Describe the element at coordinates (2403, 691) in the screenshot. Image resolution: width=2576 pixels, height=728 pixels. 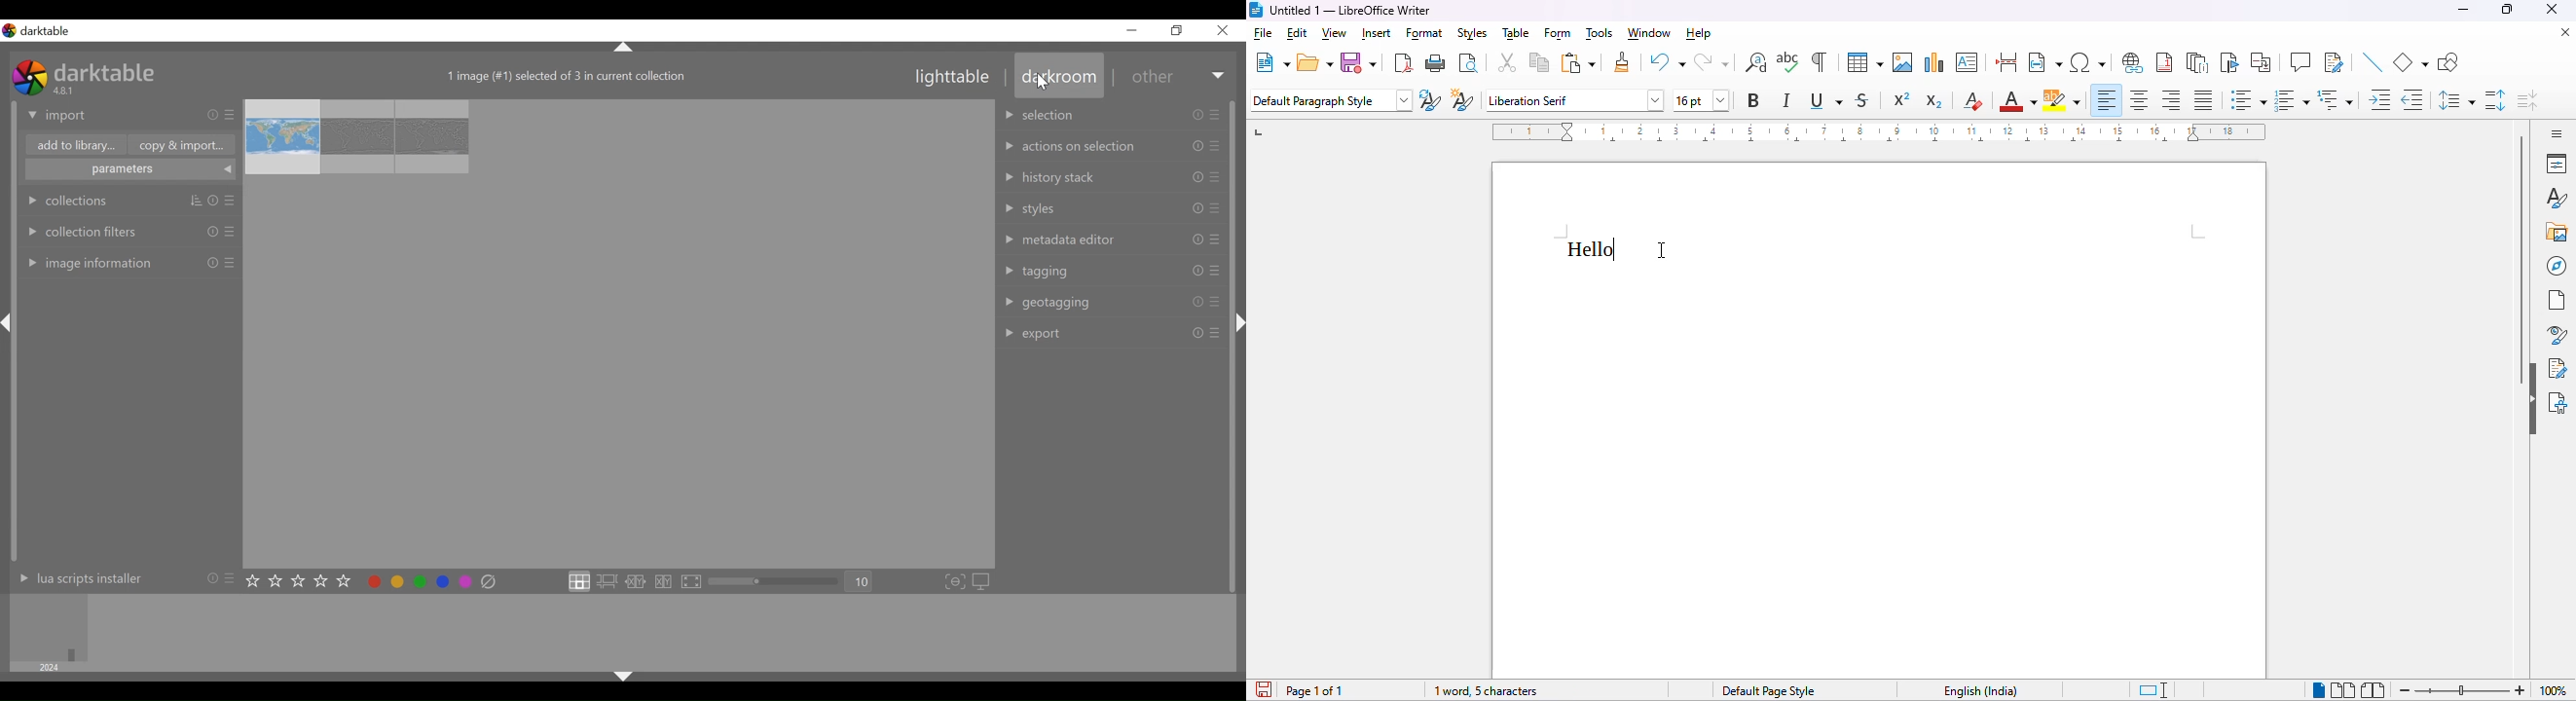
I see `zoom out` at that location.